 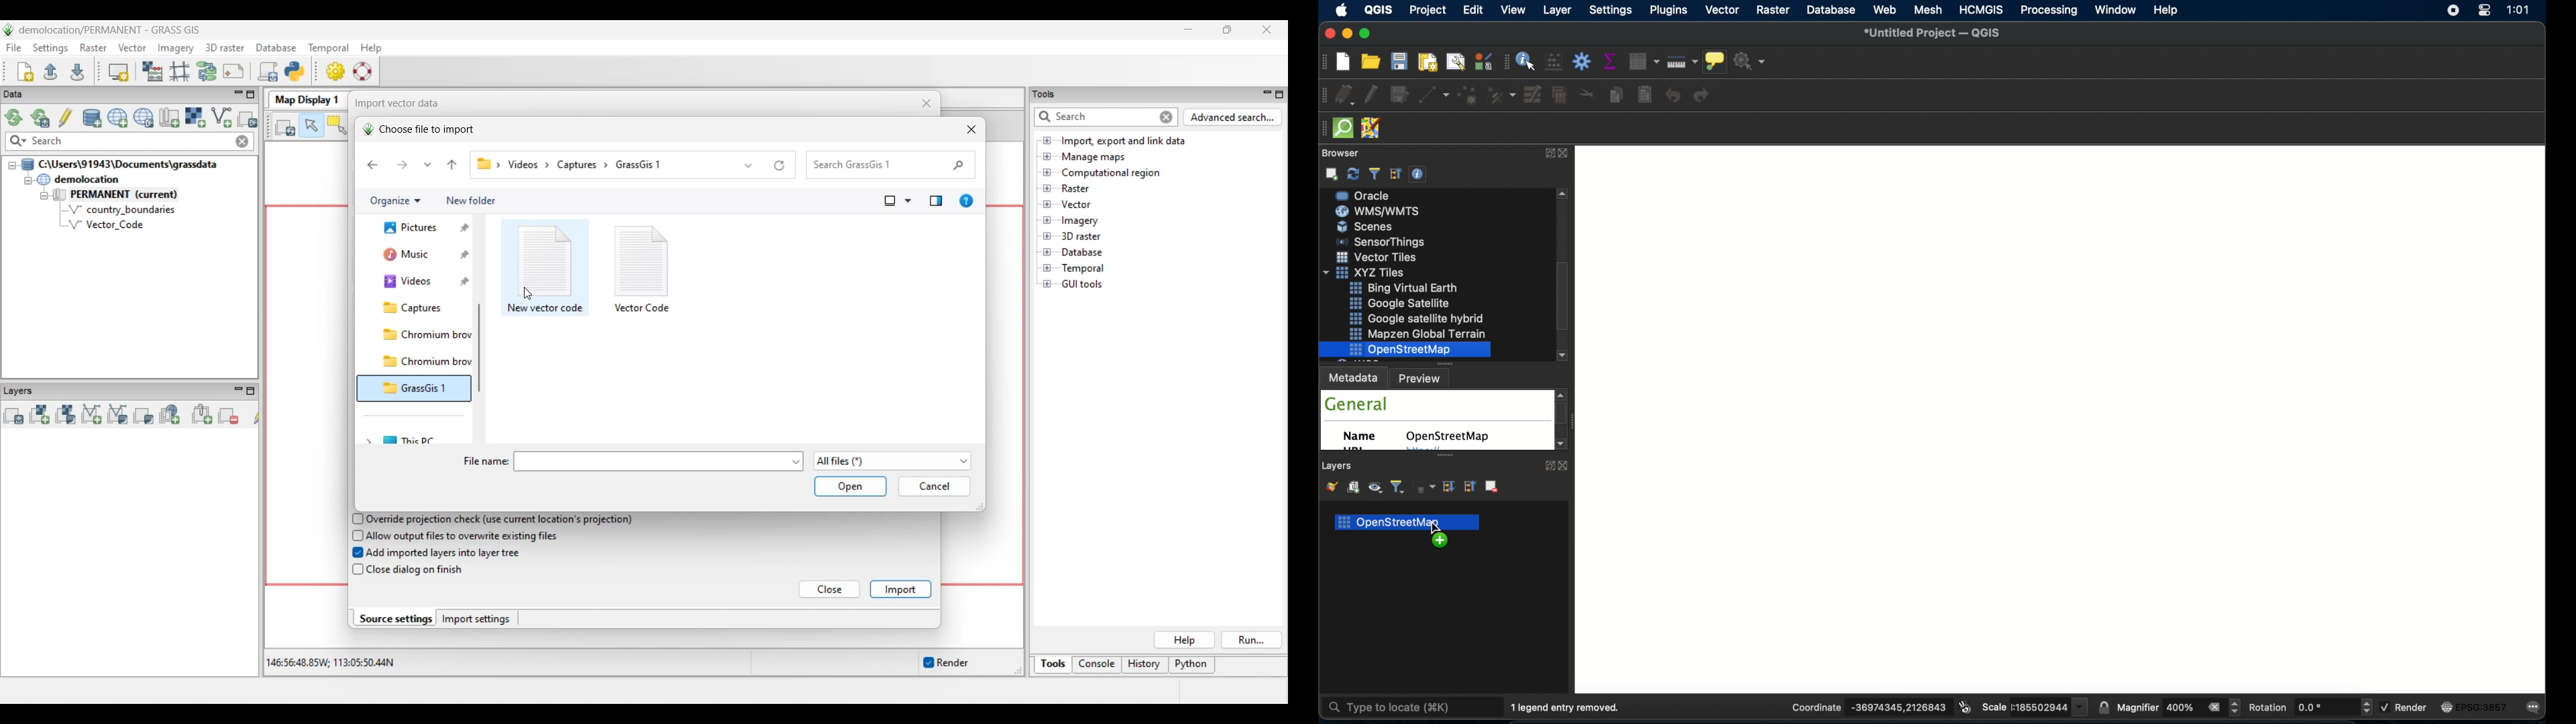 What do you see at coordinates (2104, 706) in the screenshot?
I see `lock scale` at bounding box center [2104, 706].